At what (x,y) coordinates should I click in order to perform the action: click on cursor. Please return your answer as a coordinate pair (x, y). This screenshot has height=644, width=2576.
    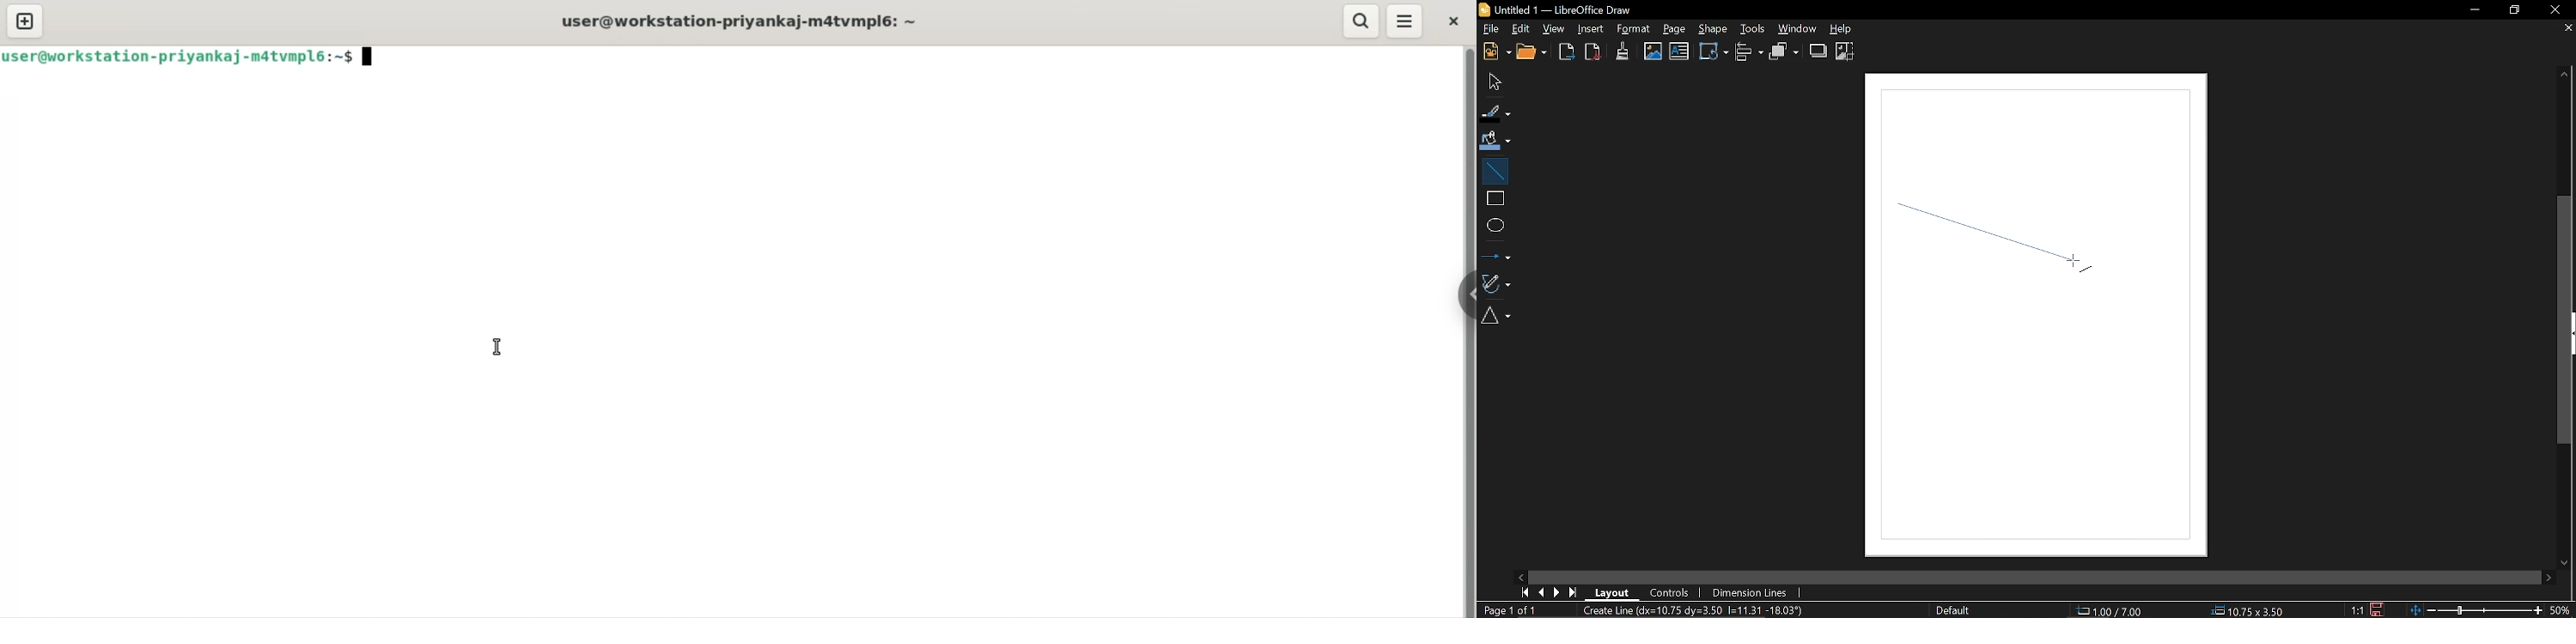
    Looking at the image, I should click on (2078, 261).